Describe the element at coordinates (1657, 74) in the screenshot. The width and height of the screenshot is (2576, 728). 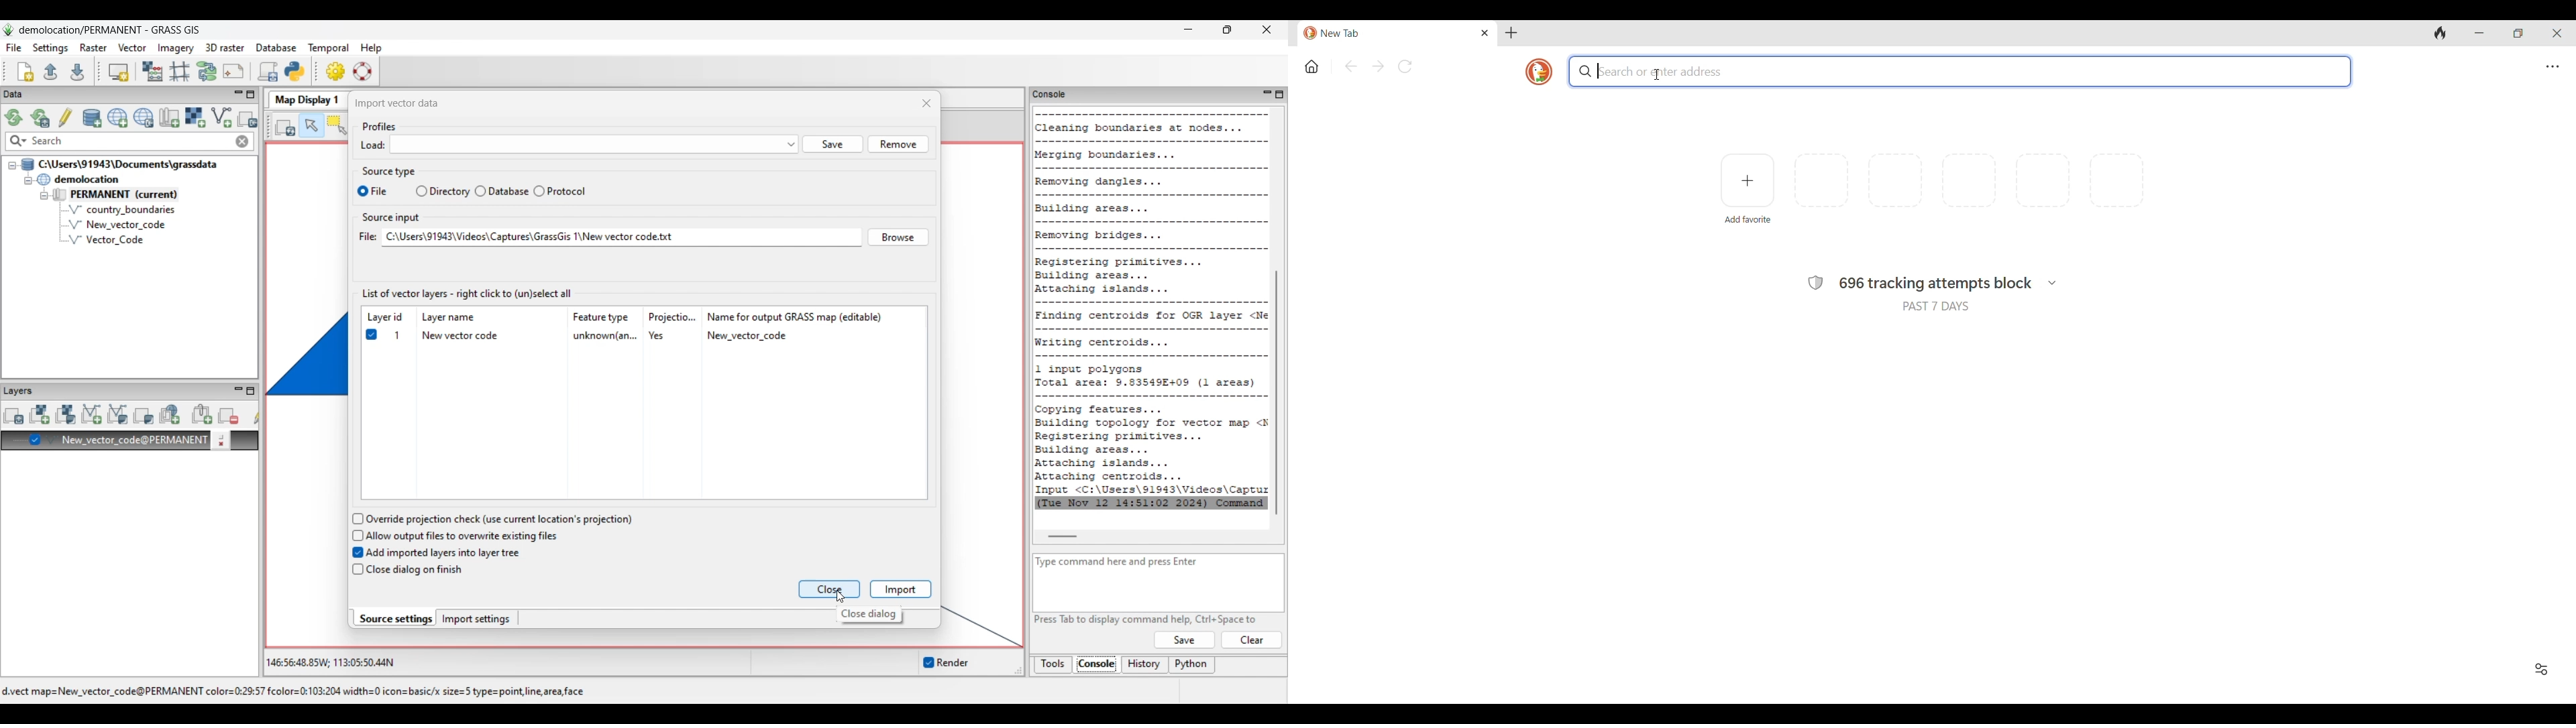
I see `Cursor position unchanged` at that location.